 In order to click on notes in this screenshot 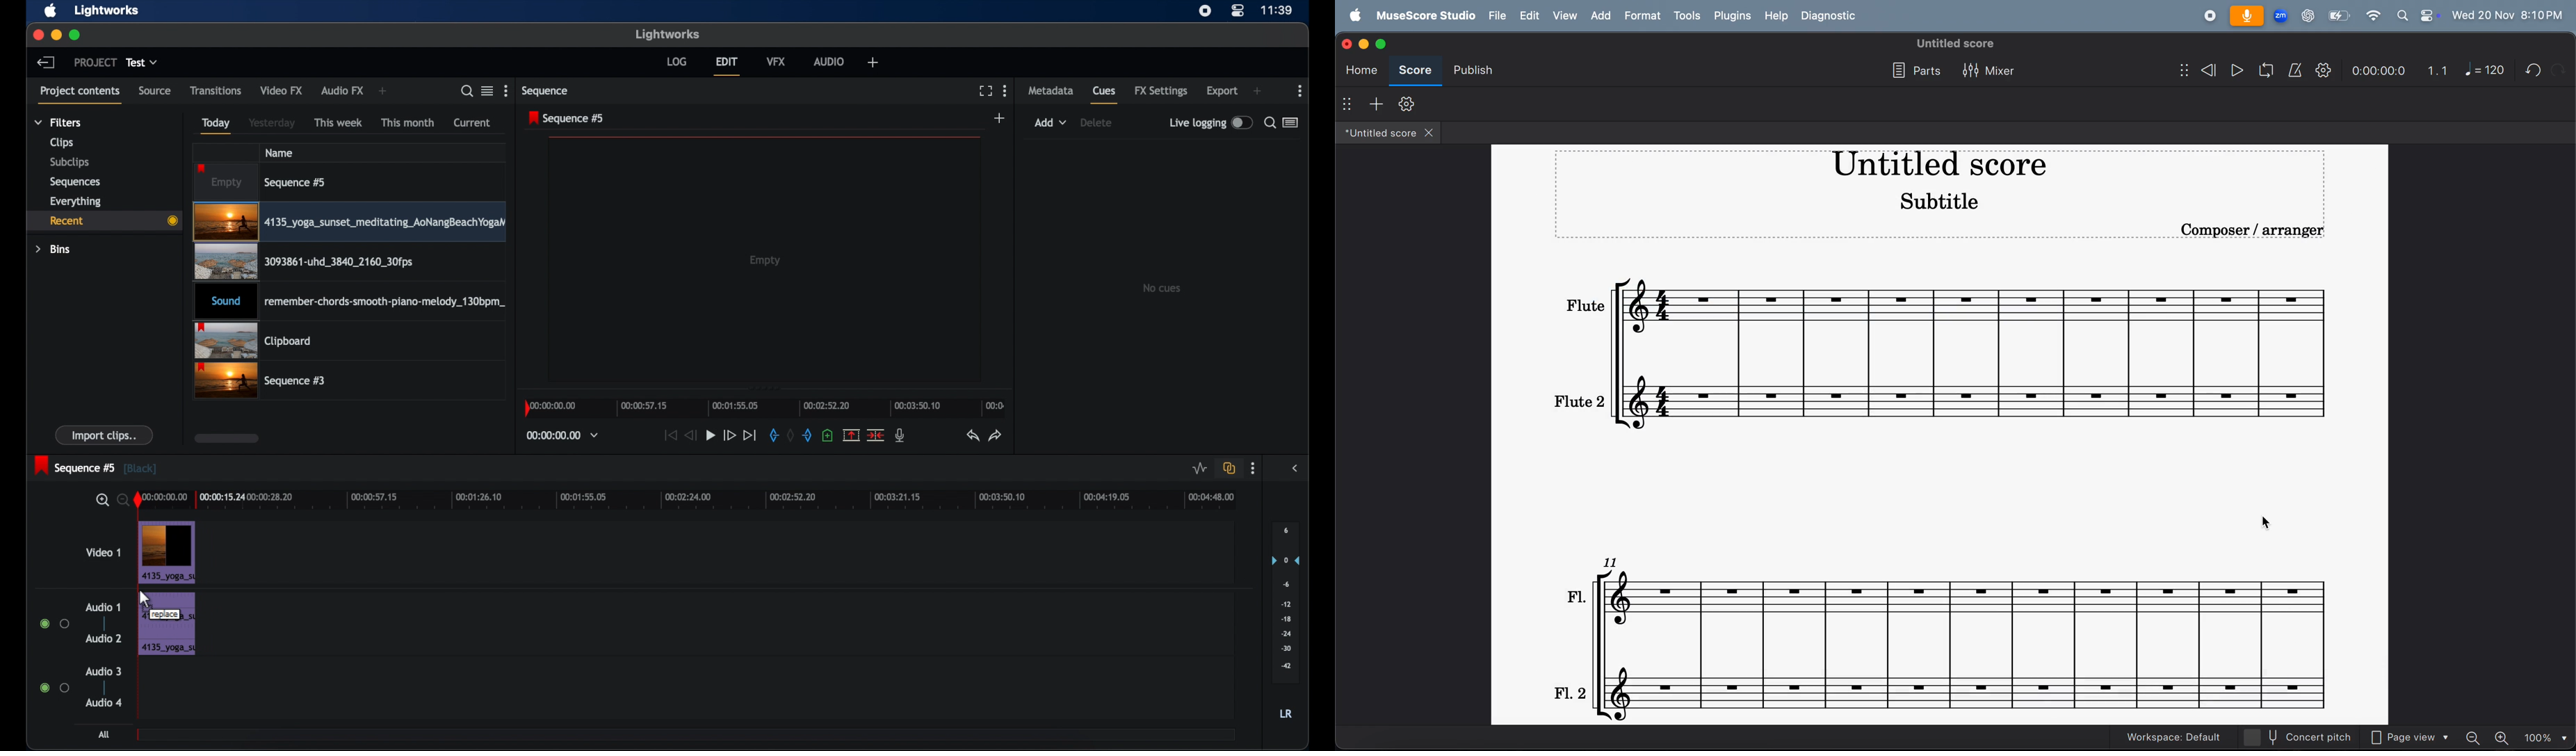, I will do `click(1949, 636)`.